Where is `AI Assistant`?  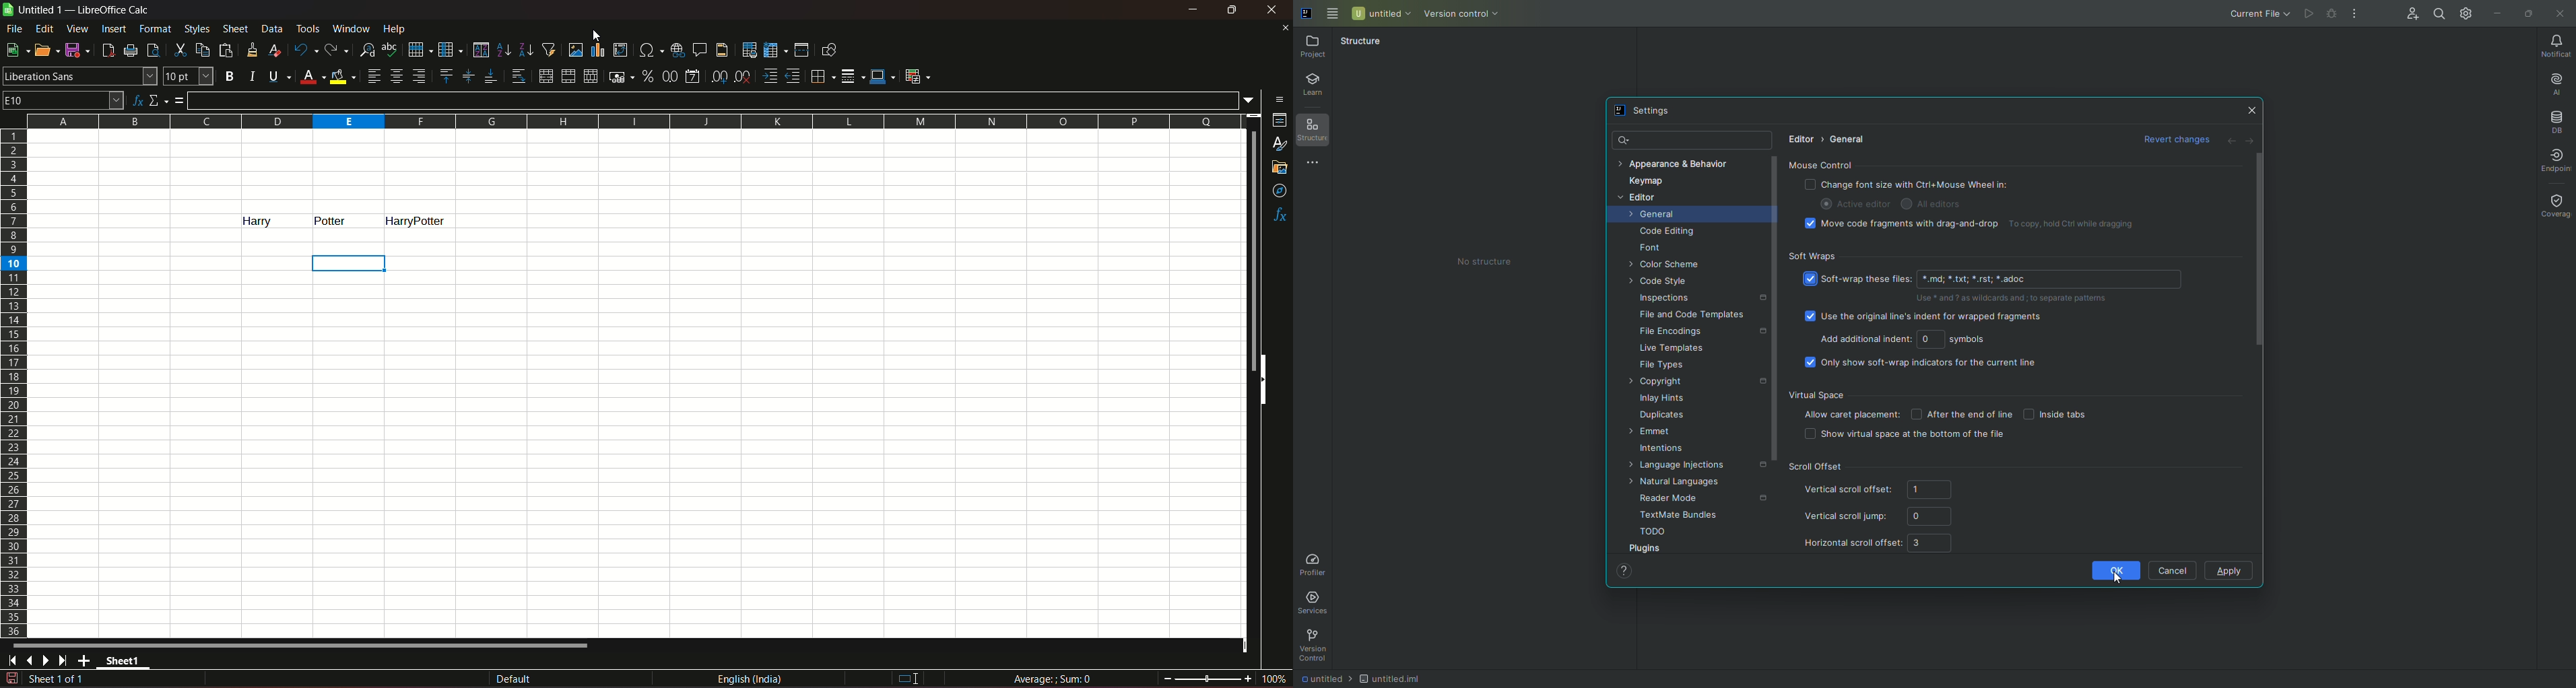 AI Assistant is located at coordinates (2555, 81).